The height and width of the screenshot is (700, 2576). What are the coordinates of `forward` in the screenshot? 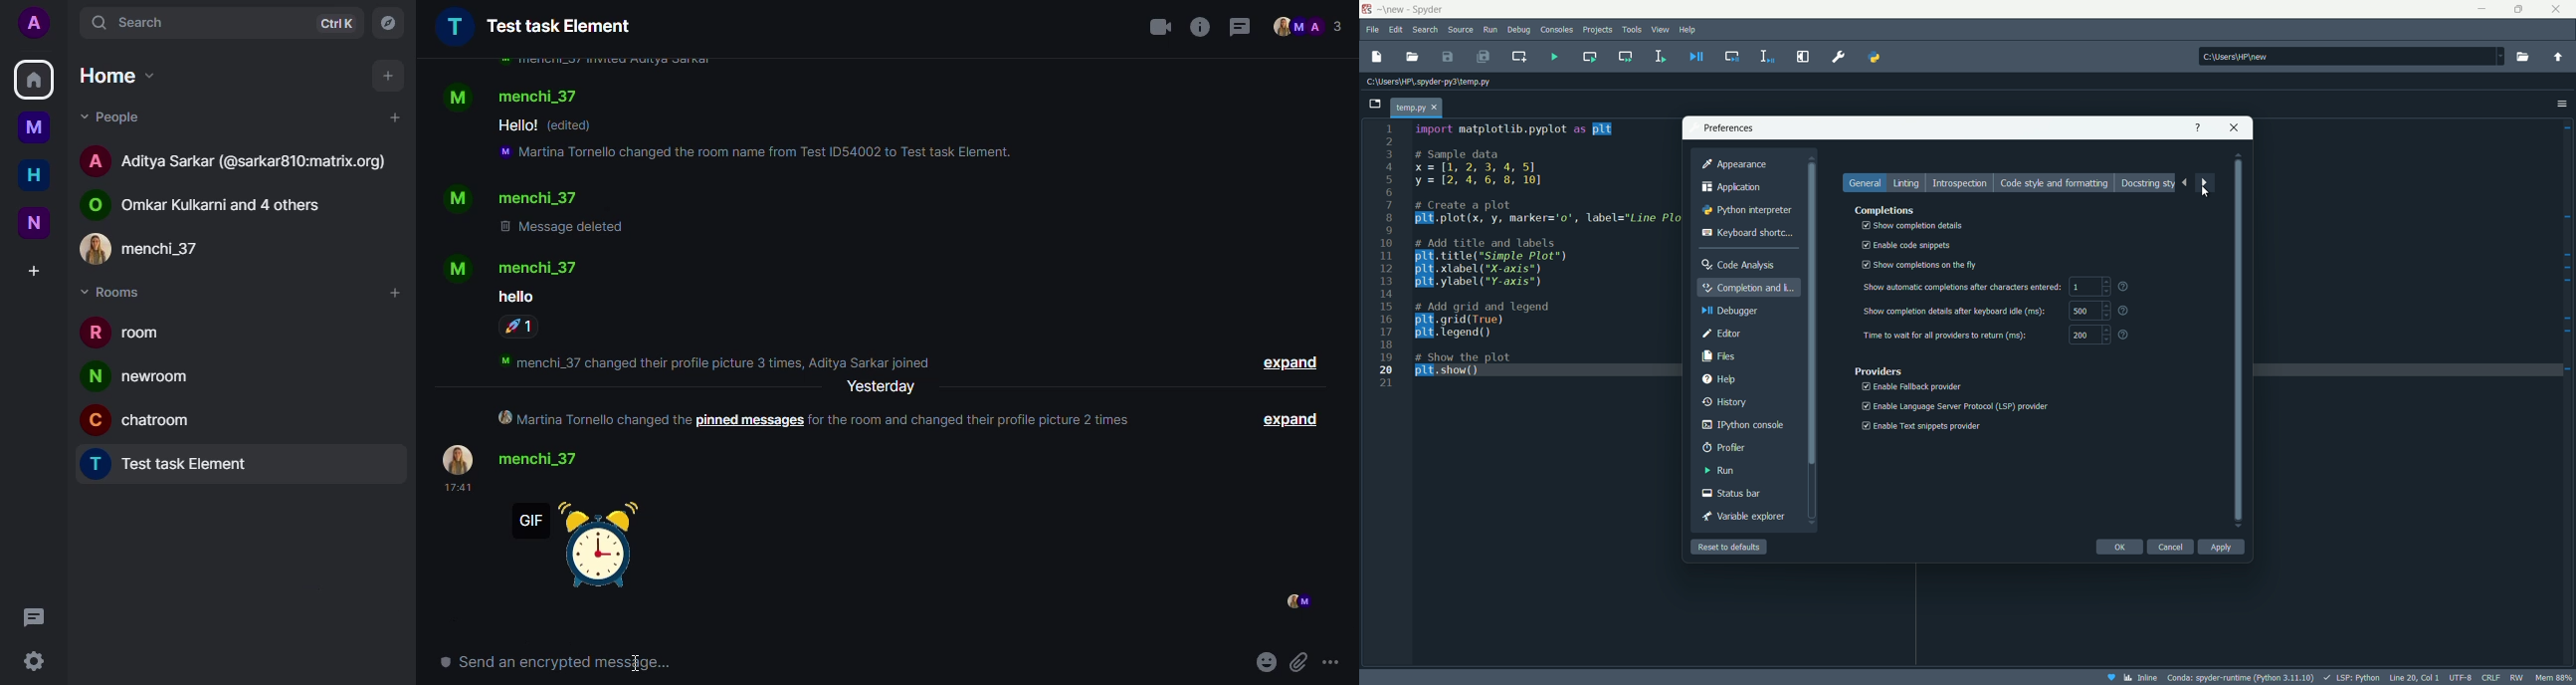 It's located at (2206, 184).